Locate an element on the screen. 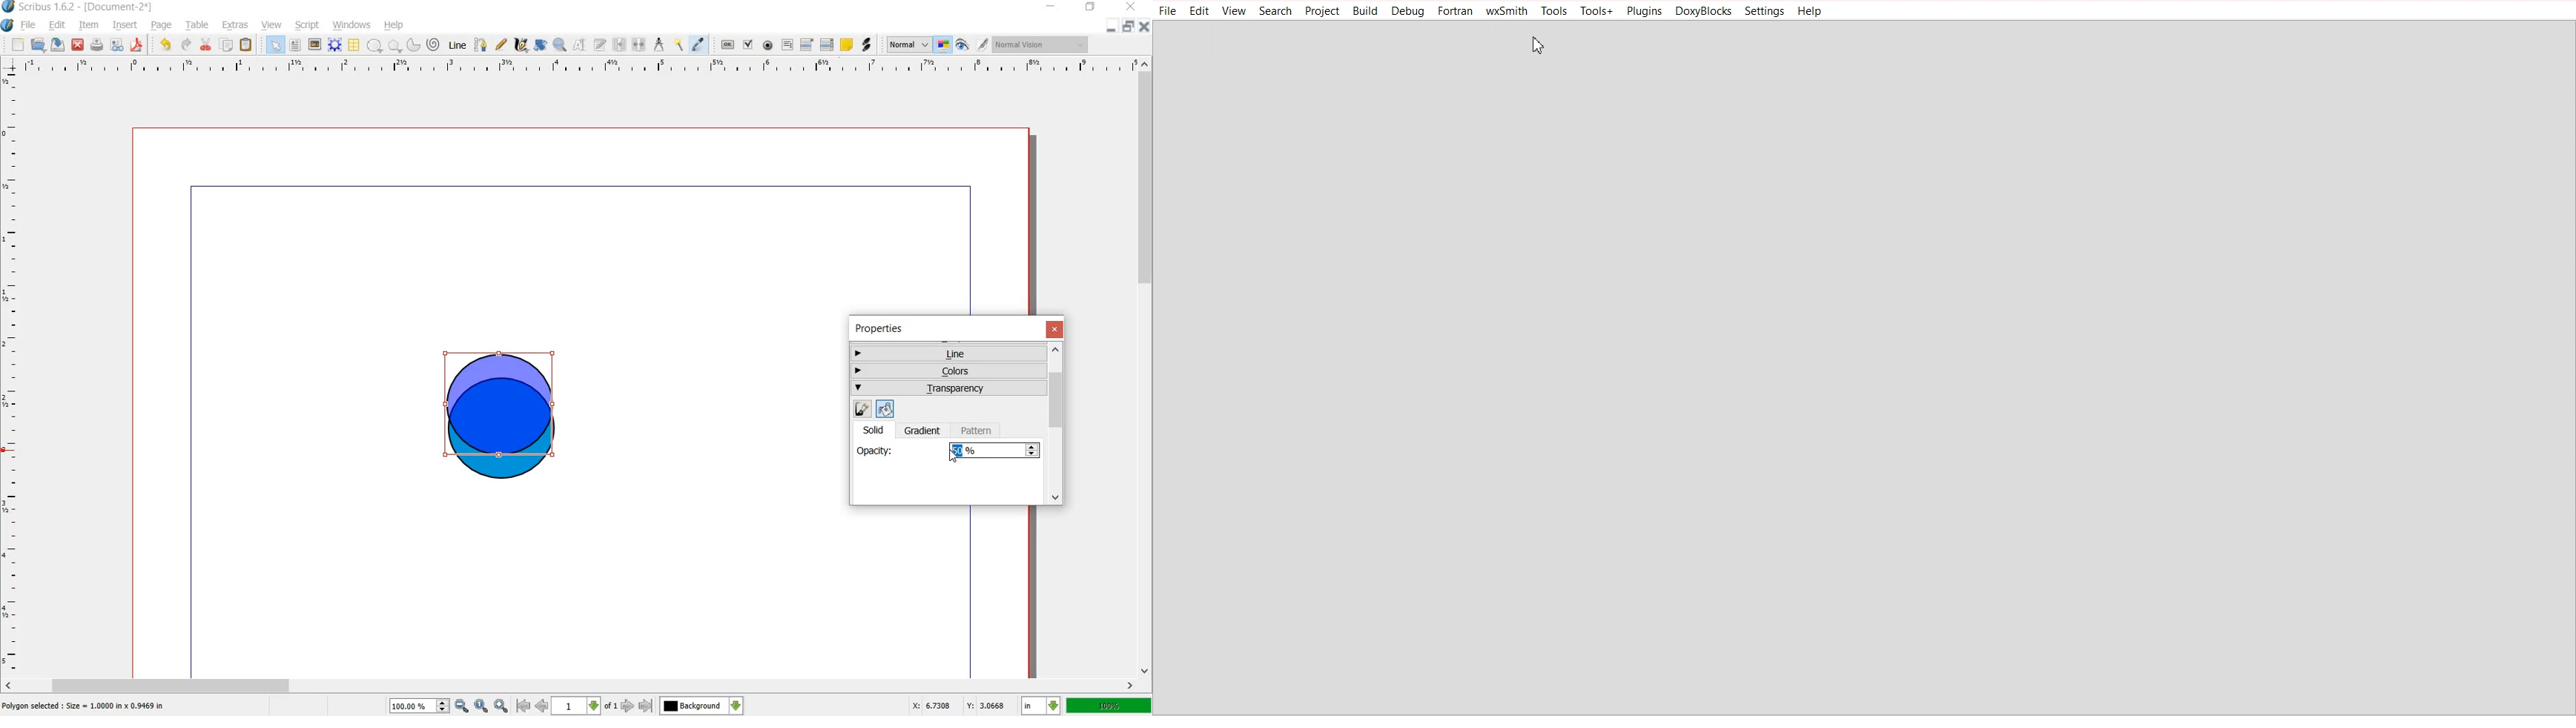 This screenshot has width=2576, height=728. page is located at coordinates (163, 25).